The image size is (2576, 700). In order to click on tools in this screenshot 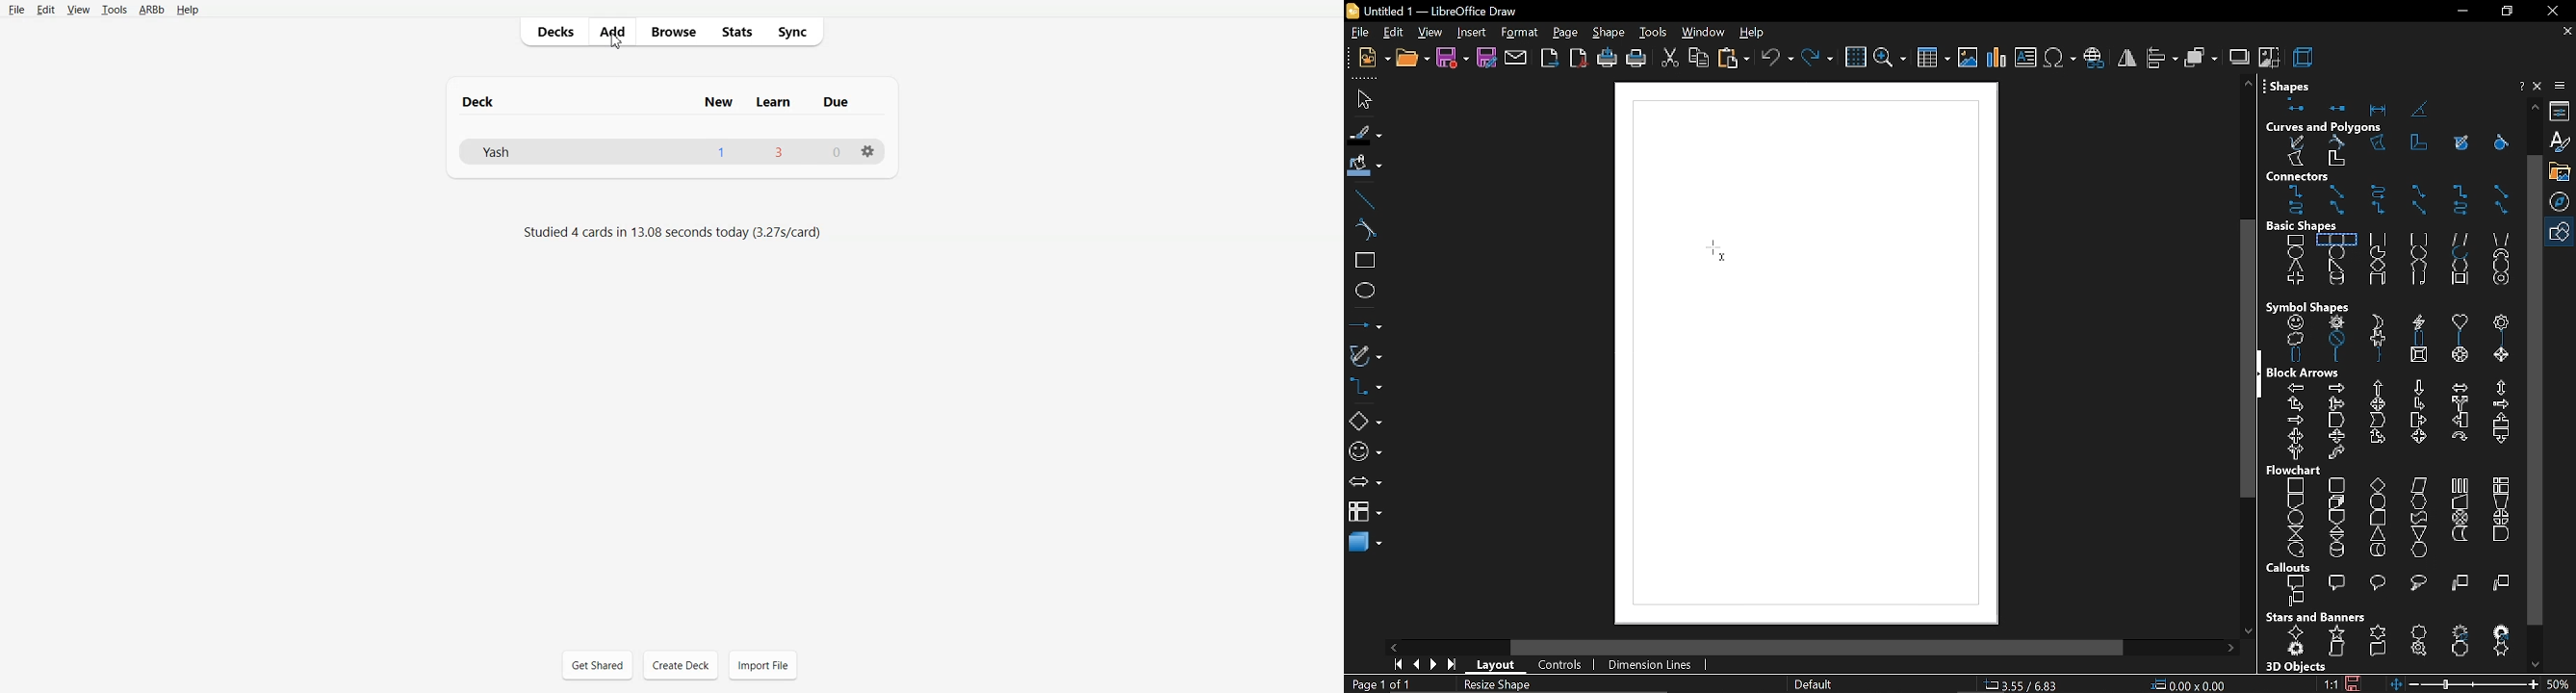, I will do `click(1654, 34)`.